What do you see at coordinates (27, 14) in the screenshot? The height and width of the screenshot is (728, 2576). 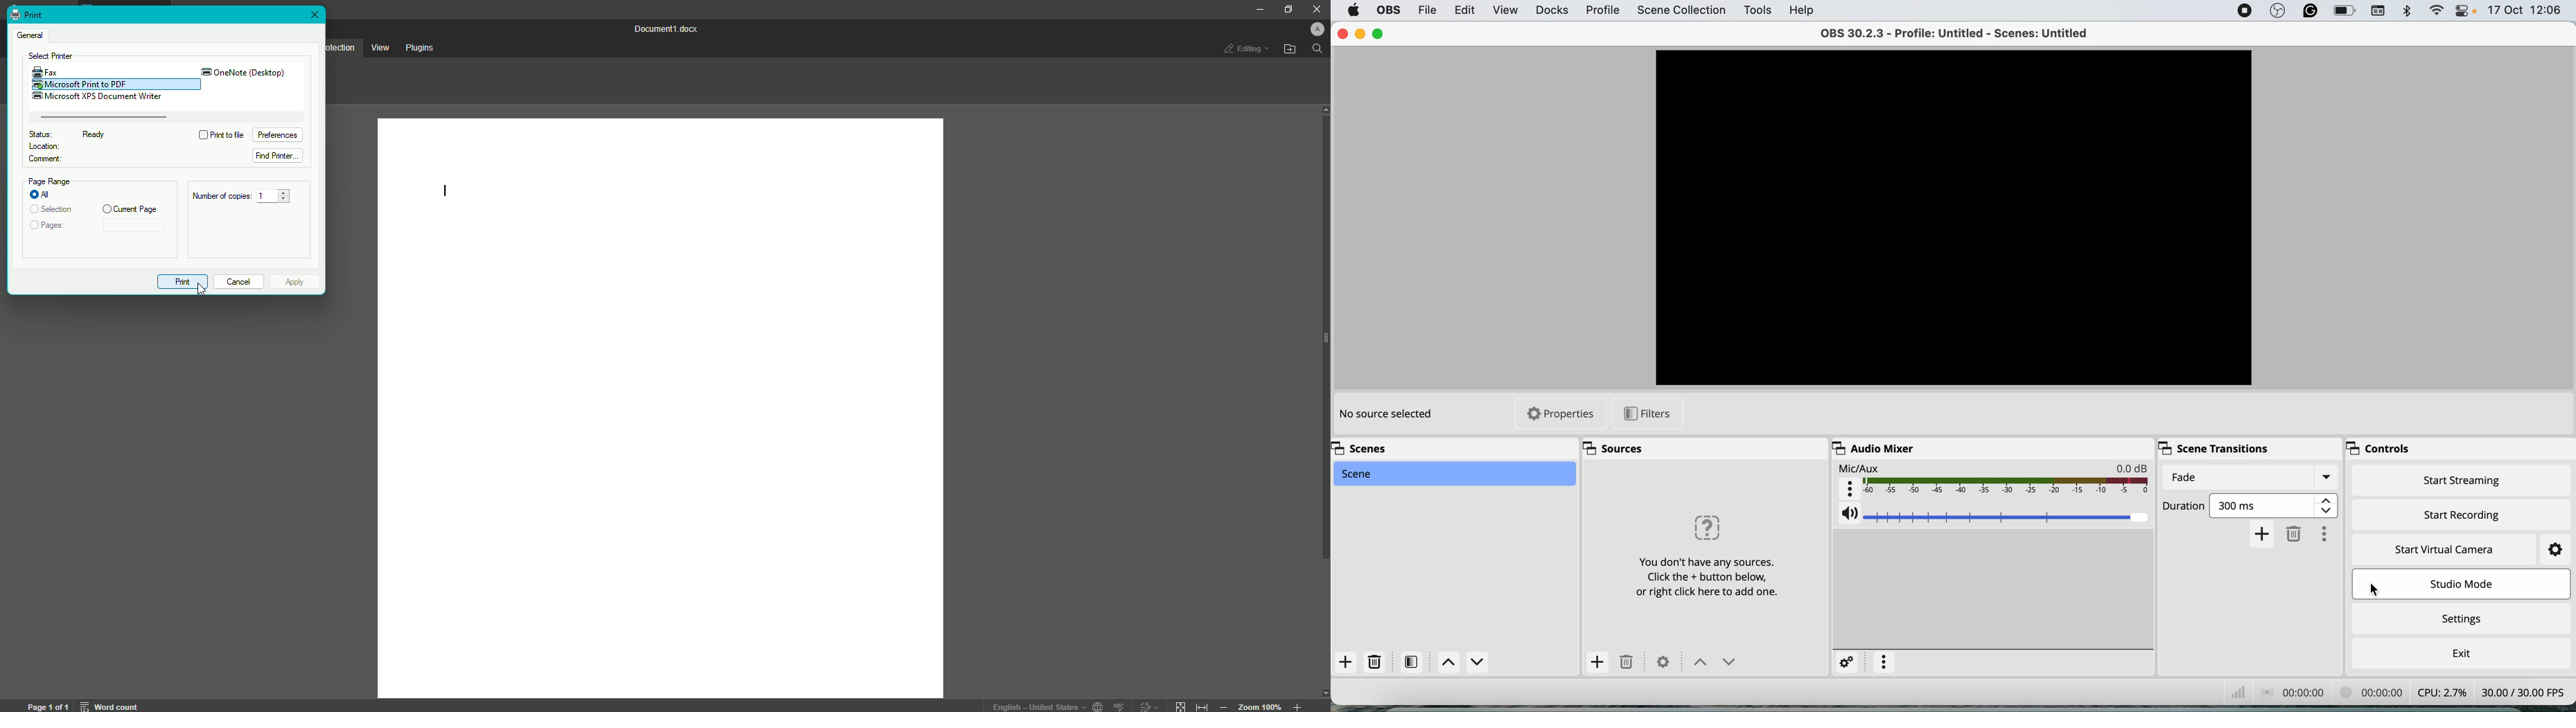 I see `Print` at bounding box center [27, 14].